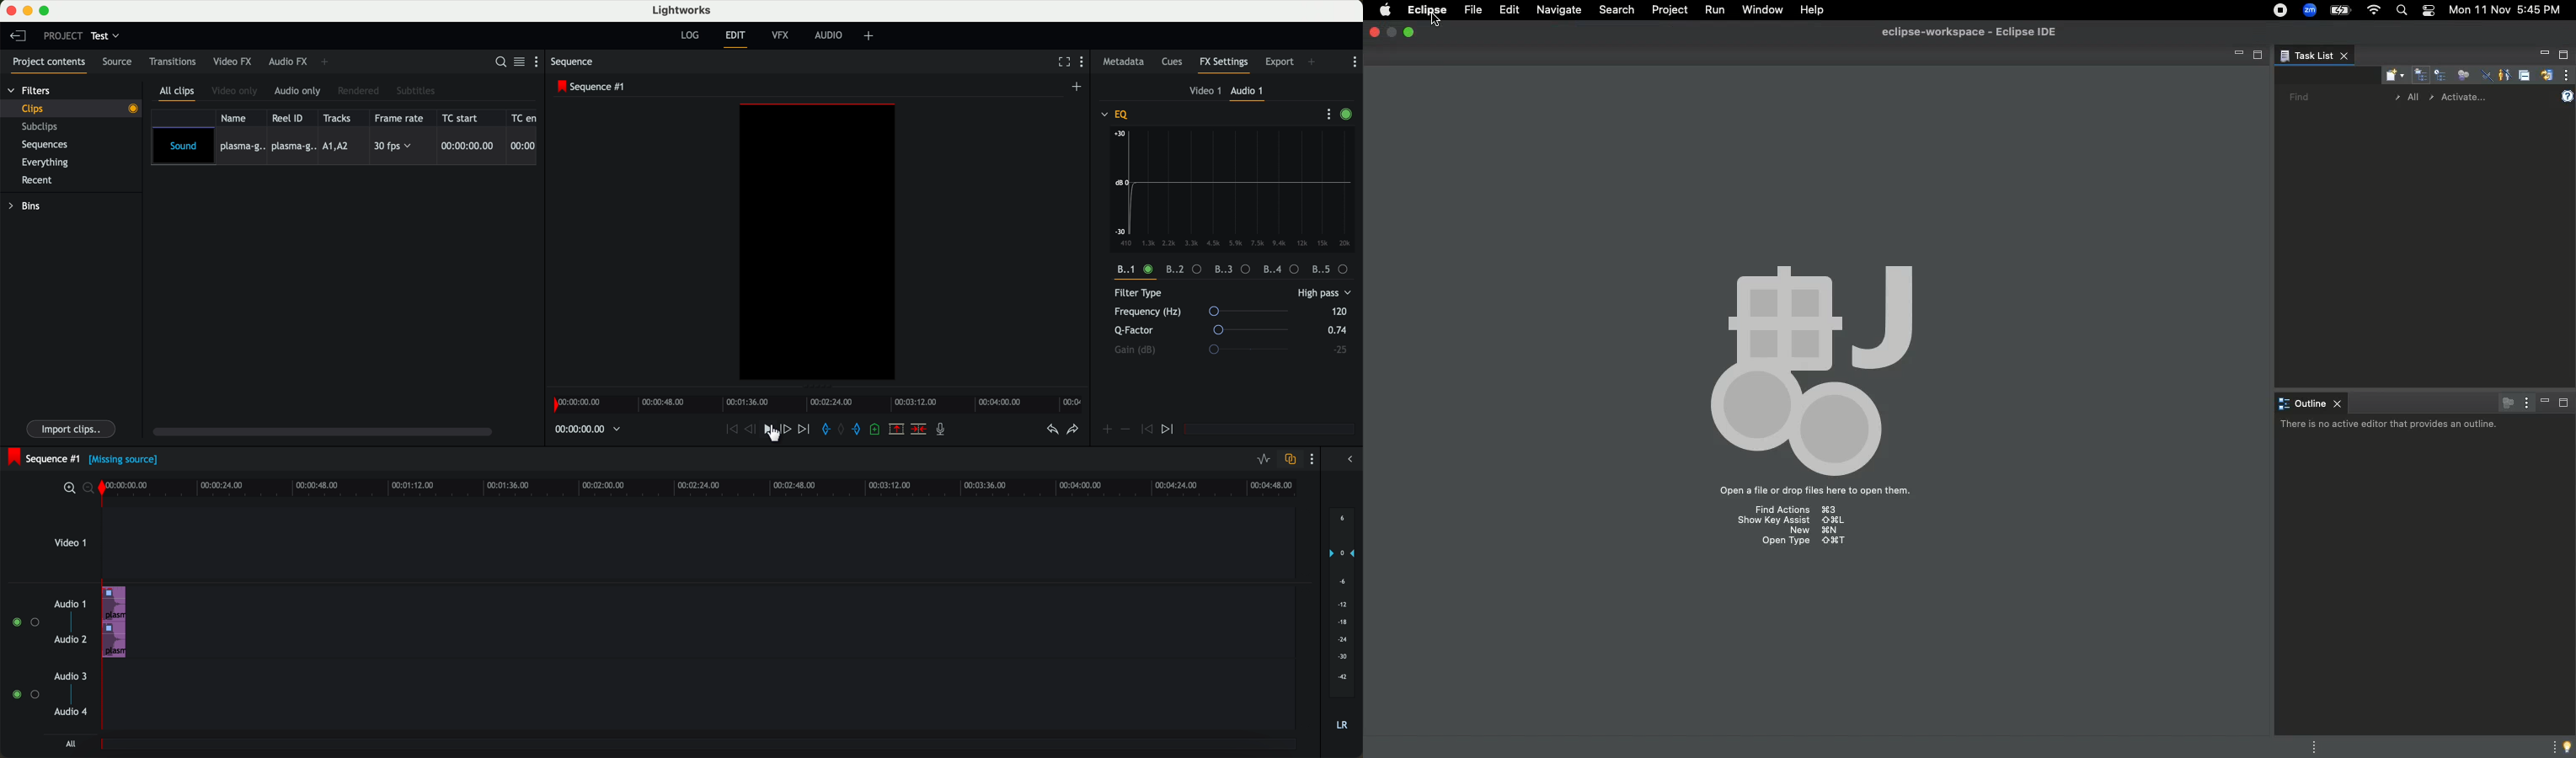 The image size is (2576, 784). What do you see at coordinates (593, 87) in the screenshot?
I see `sequence #1` at bounding box center [593, 87].